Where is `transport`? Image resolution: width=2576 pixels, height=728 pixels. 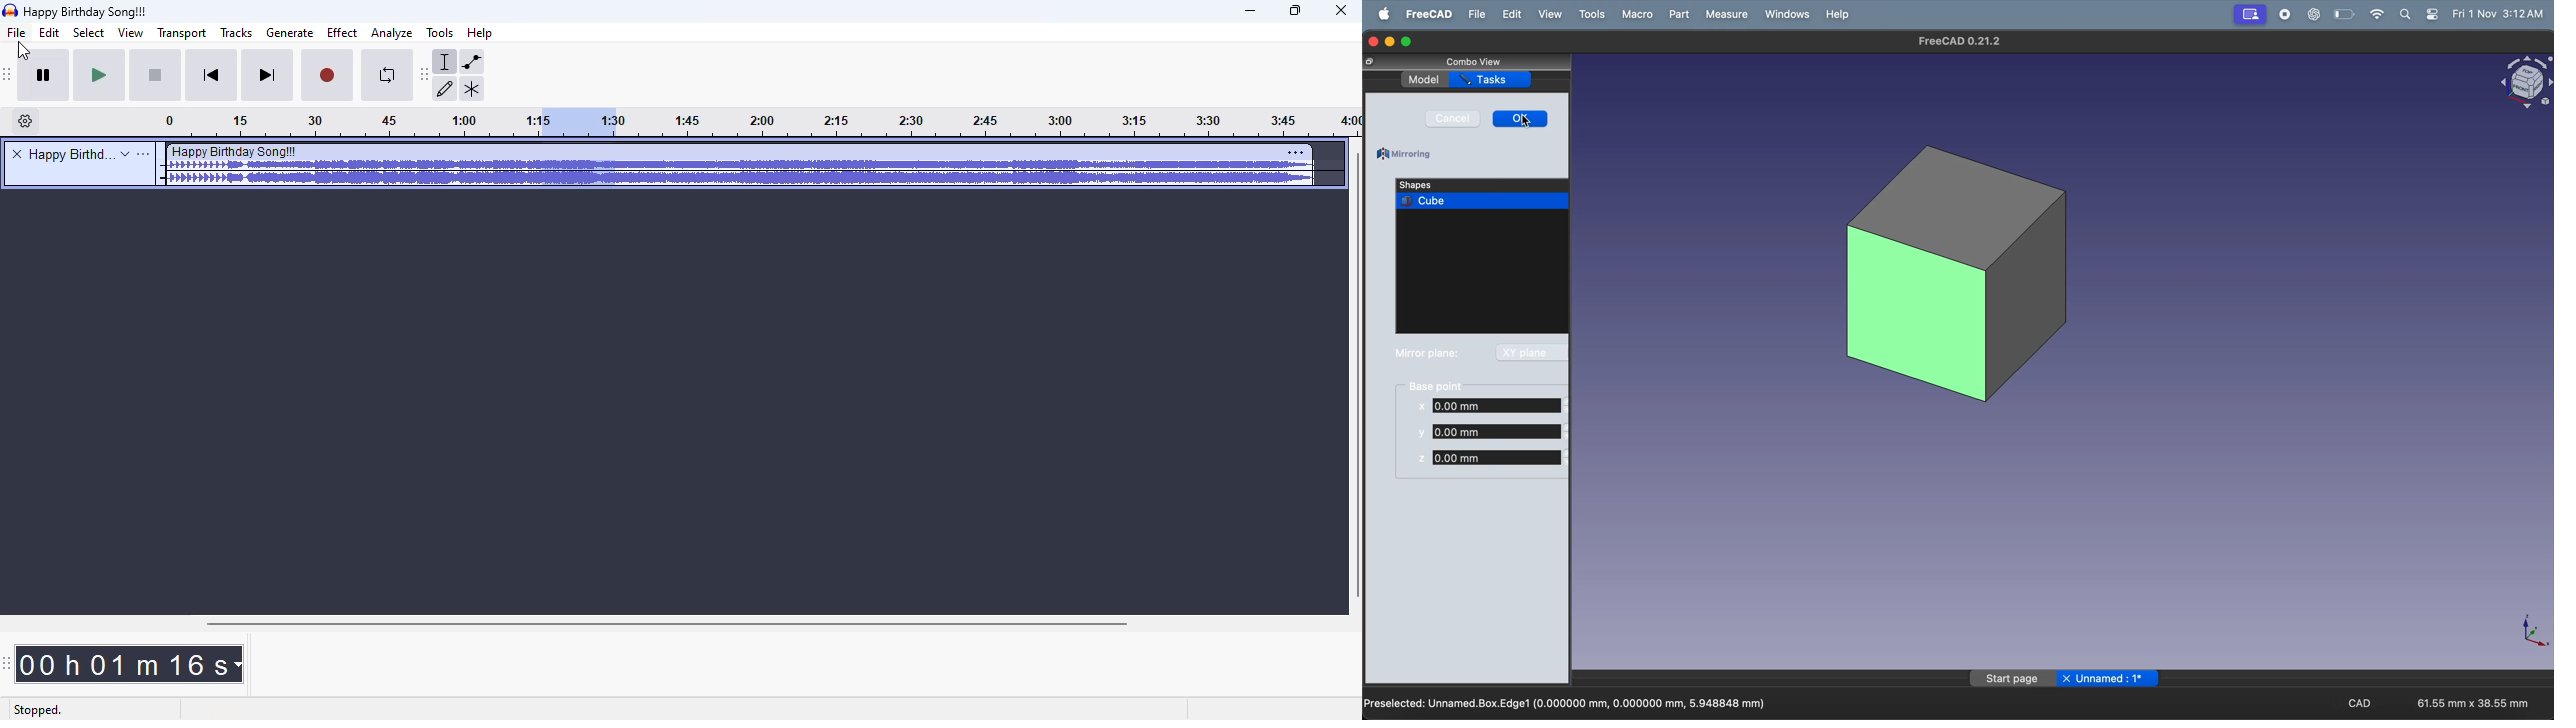
transport is located at coordinates (180, 33).